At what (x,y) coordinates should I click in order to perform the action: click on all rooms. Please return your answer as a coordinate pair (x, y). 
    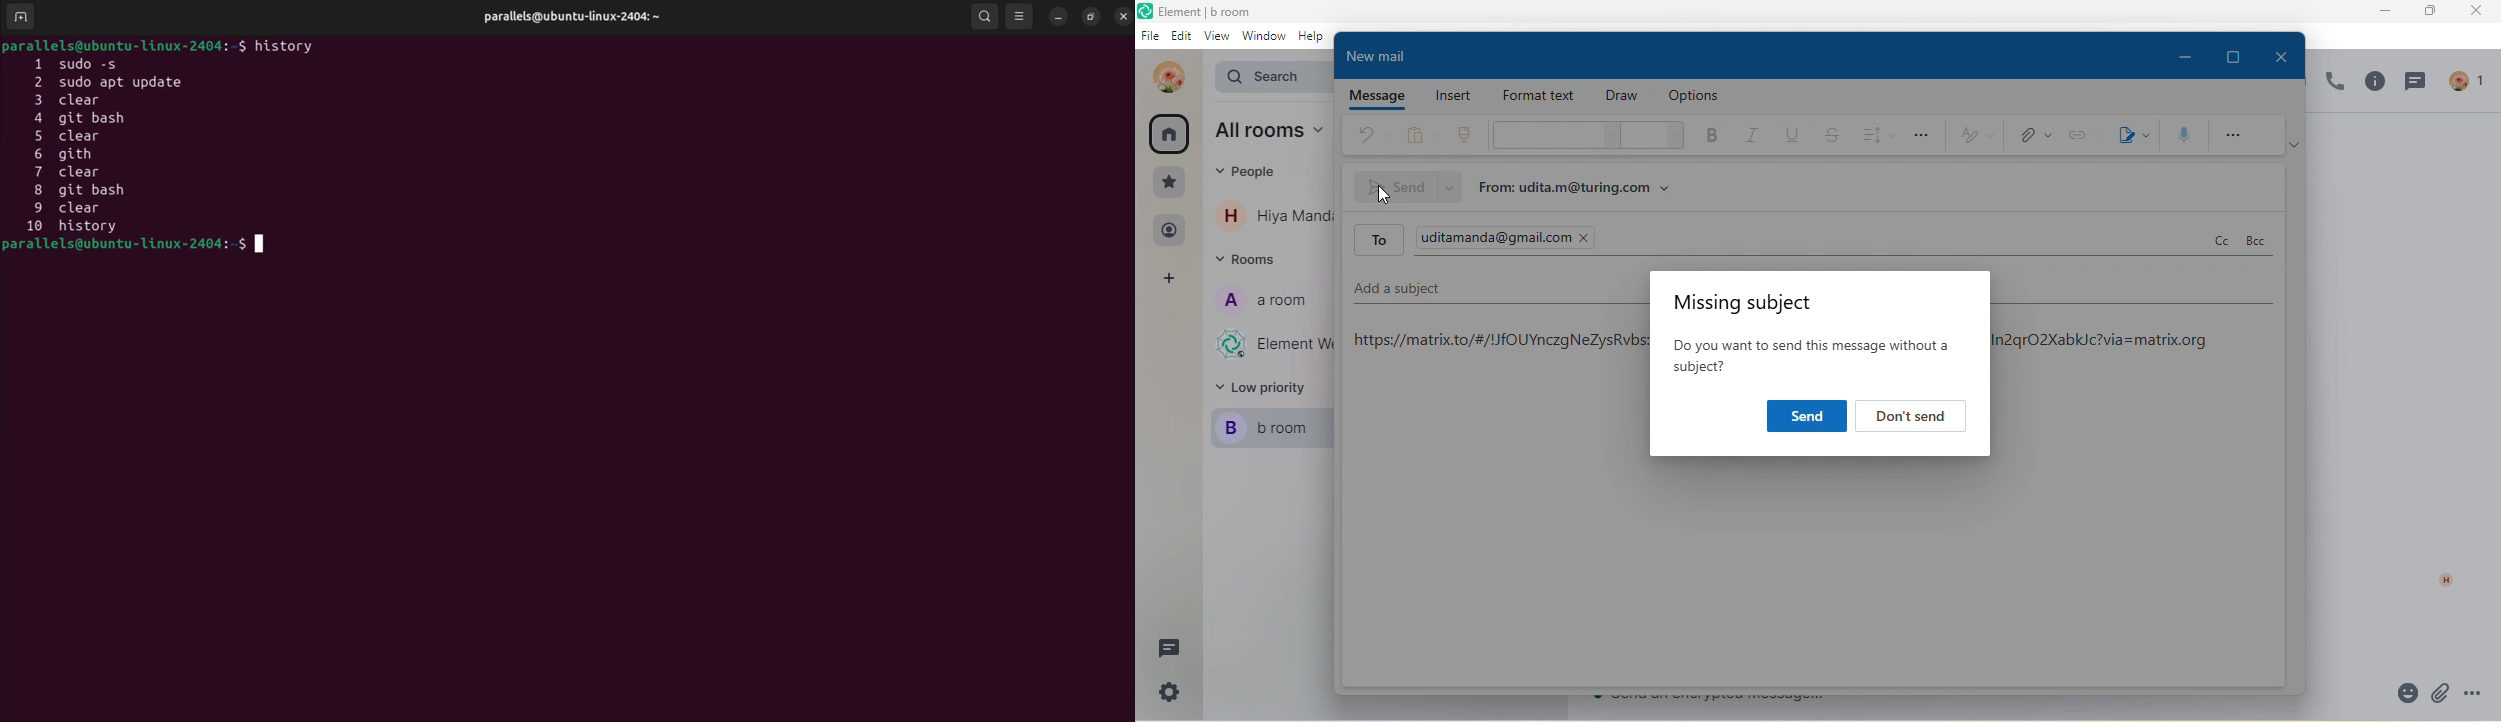
    Looking at the image, I should click on (1265, 132).